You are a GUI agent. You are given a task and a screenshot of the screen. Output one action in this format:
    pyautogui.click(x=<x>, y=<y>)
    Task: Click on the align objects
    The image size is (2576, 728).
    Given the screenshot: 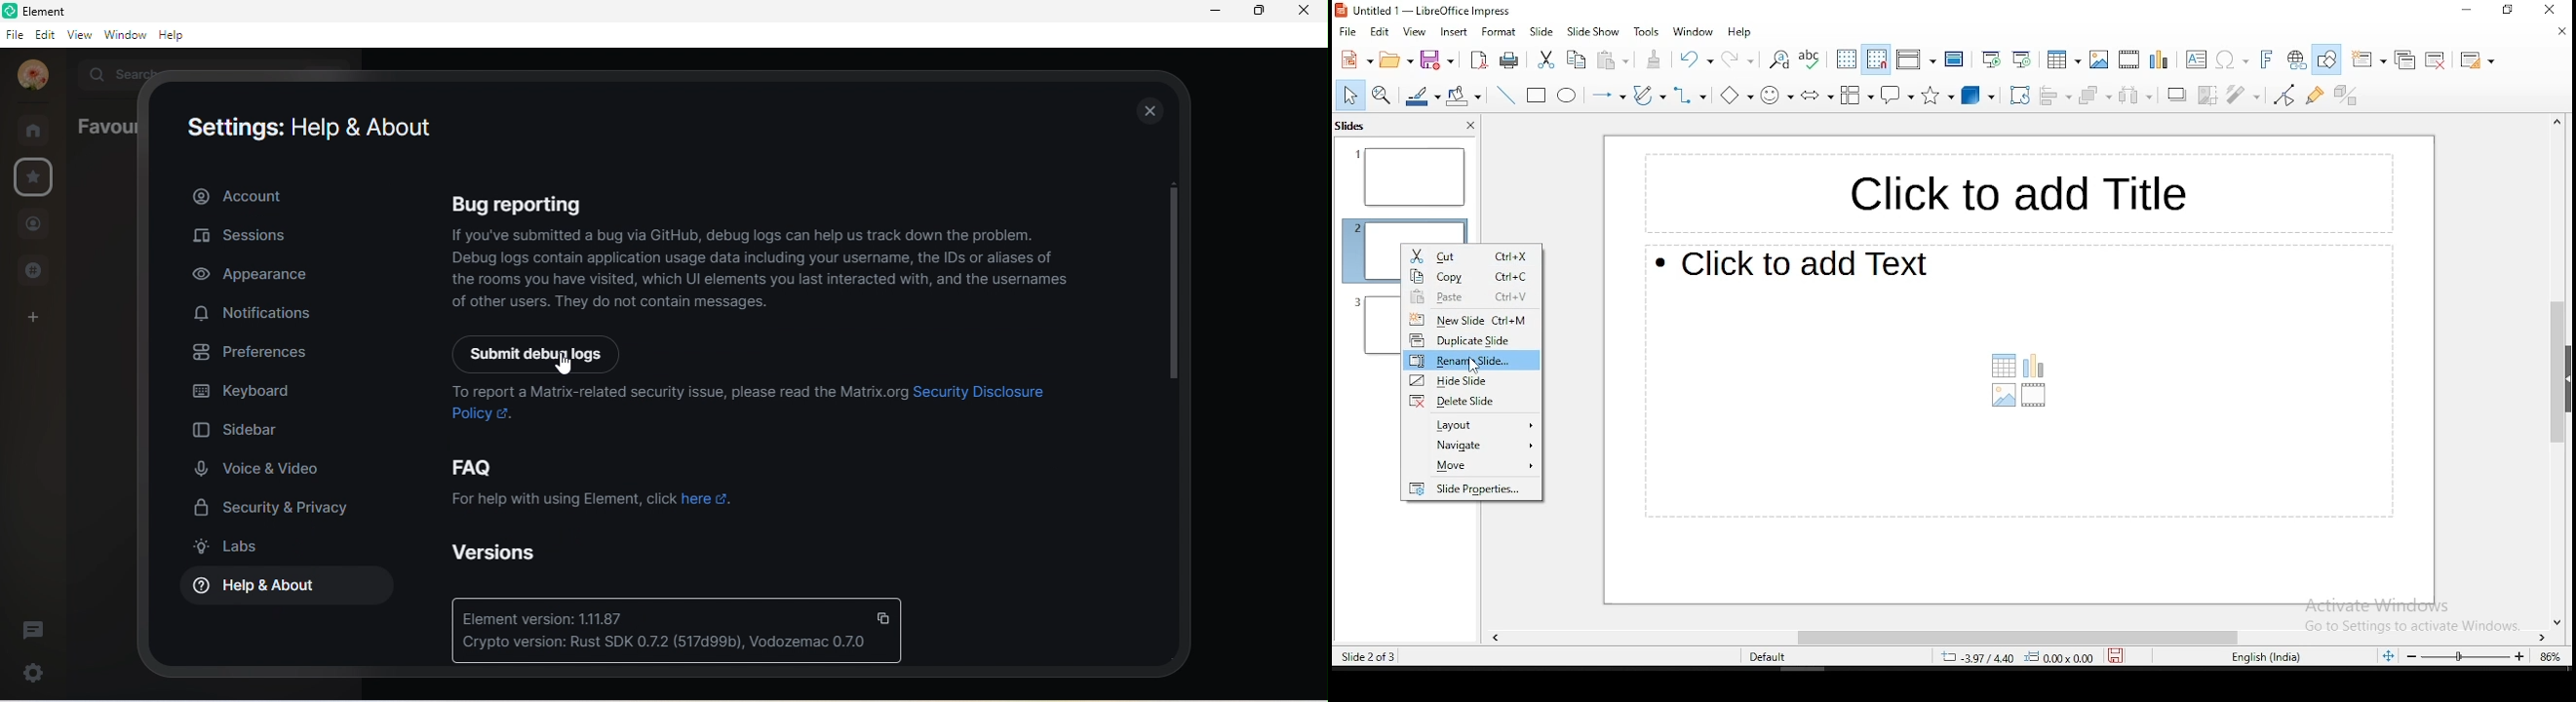 What is the action you would take?
    pyautogui.click(x=2057, y=95)
    